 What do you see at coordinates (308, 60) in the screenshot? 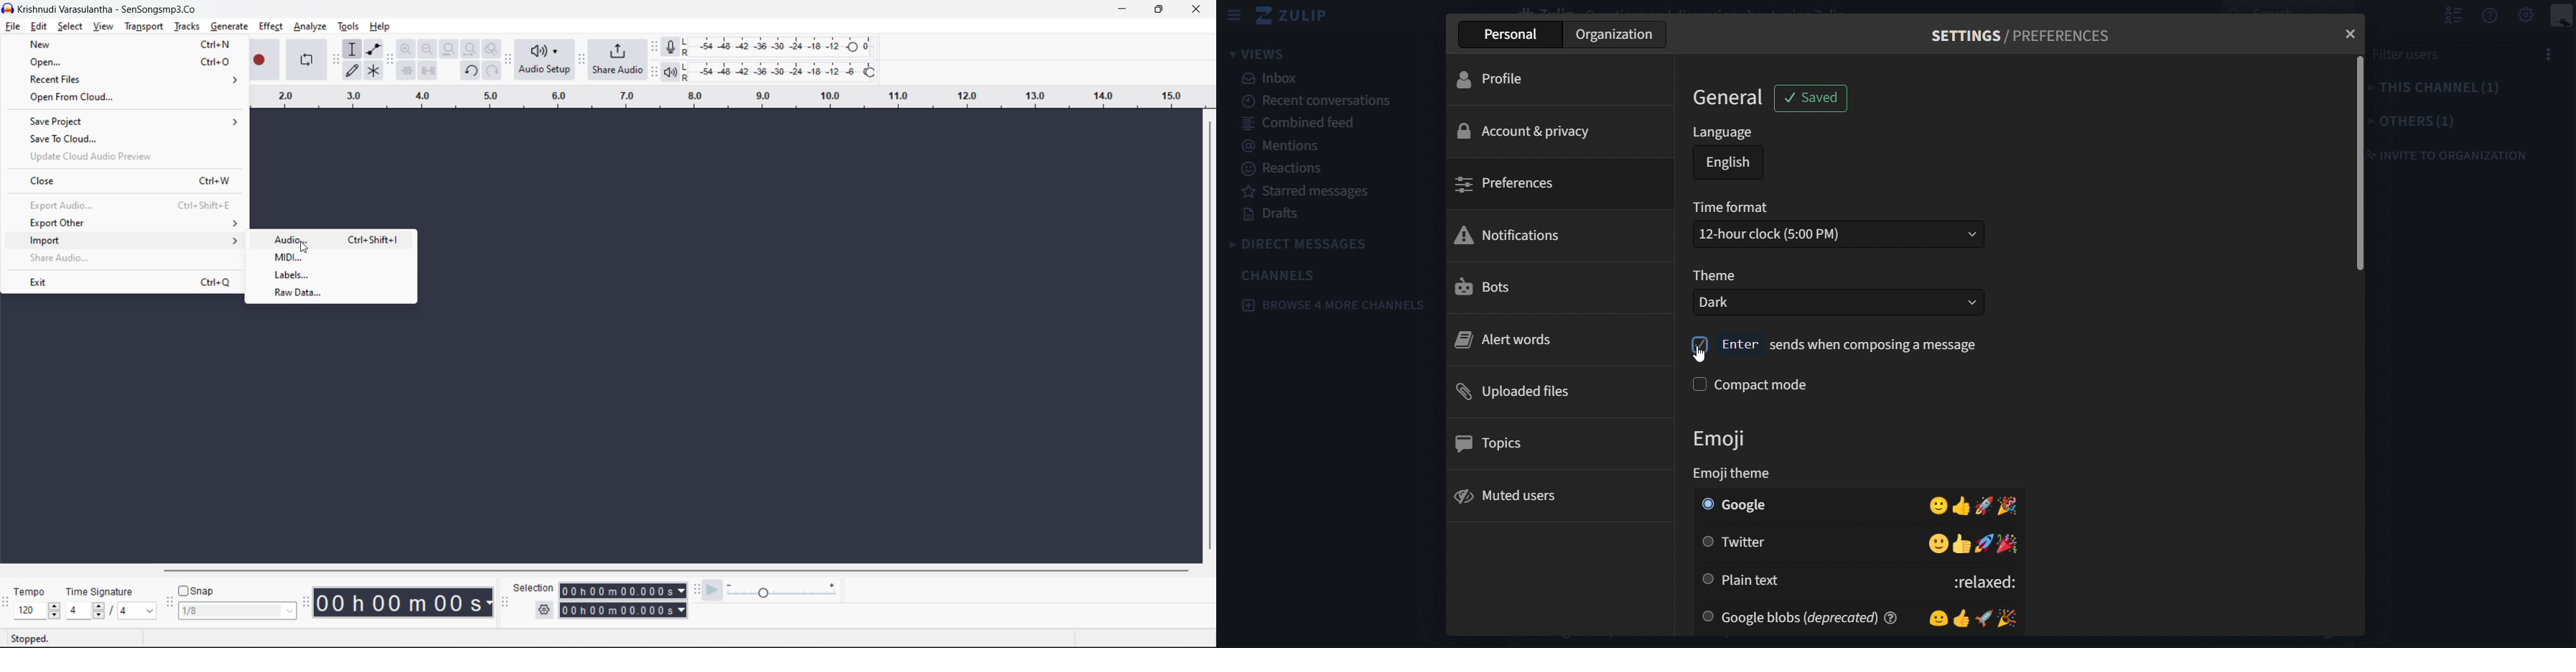
I see `enable looping` at bounding box center [308, 60].